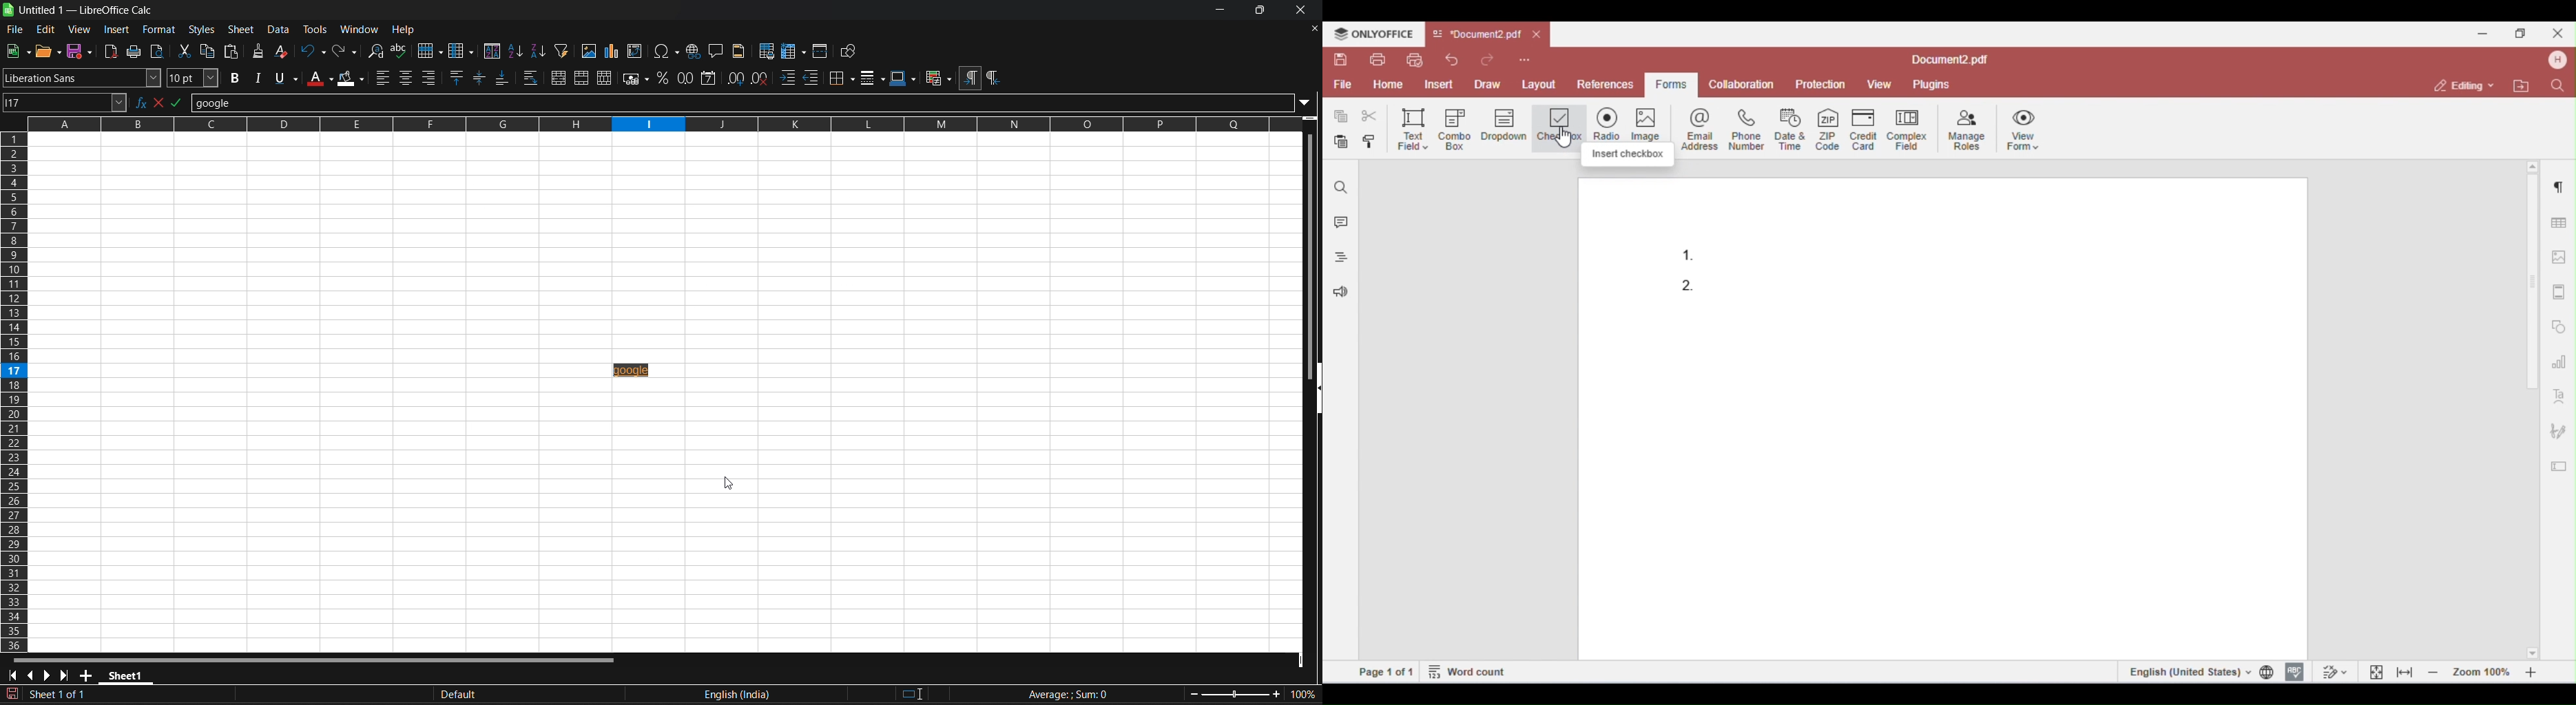 This screenshot has width=2576, height=728. What do you see at coordinates (822, 50) in the screenshot?
I see `split window` at bounding box center [822, 50].